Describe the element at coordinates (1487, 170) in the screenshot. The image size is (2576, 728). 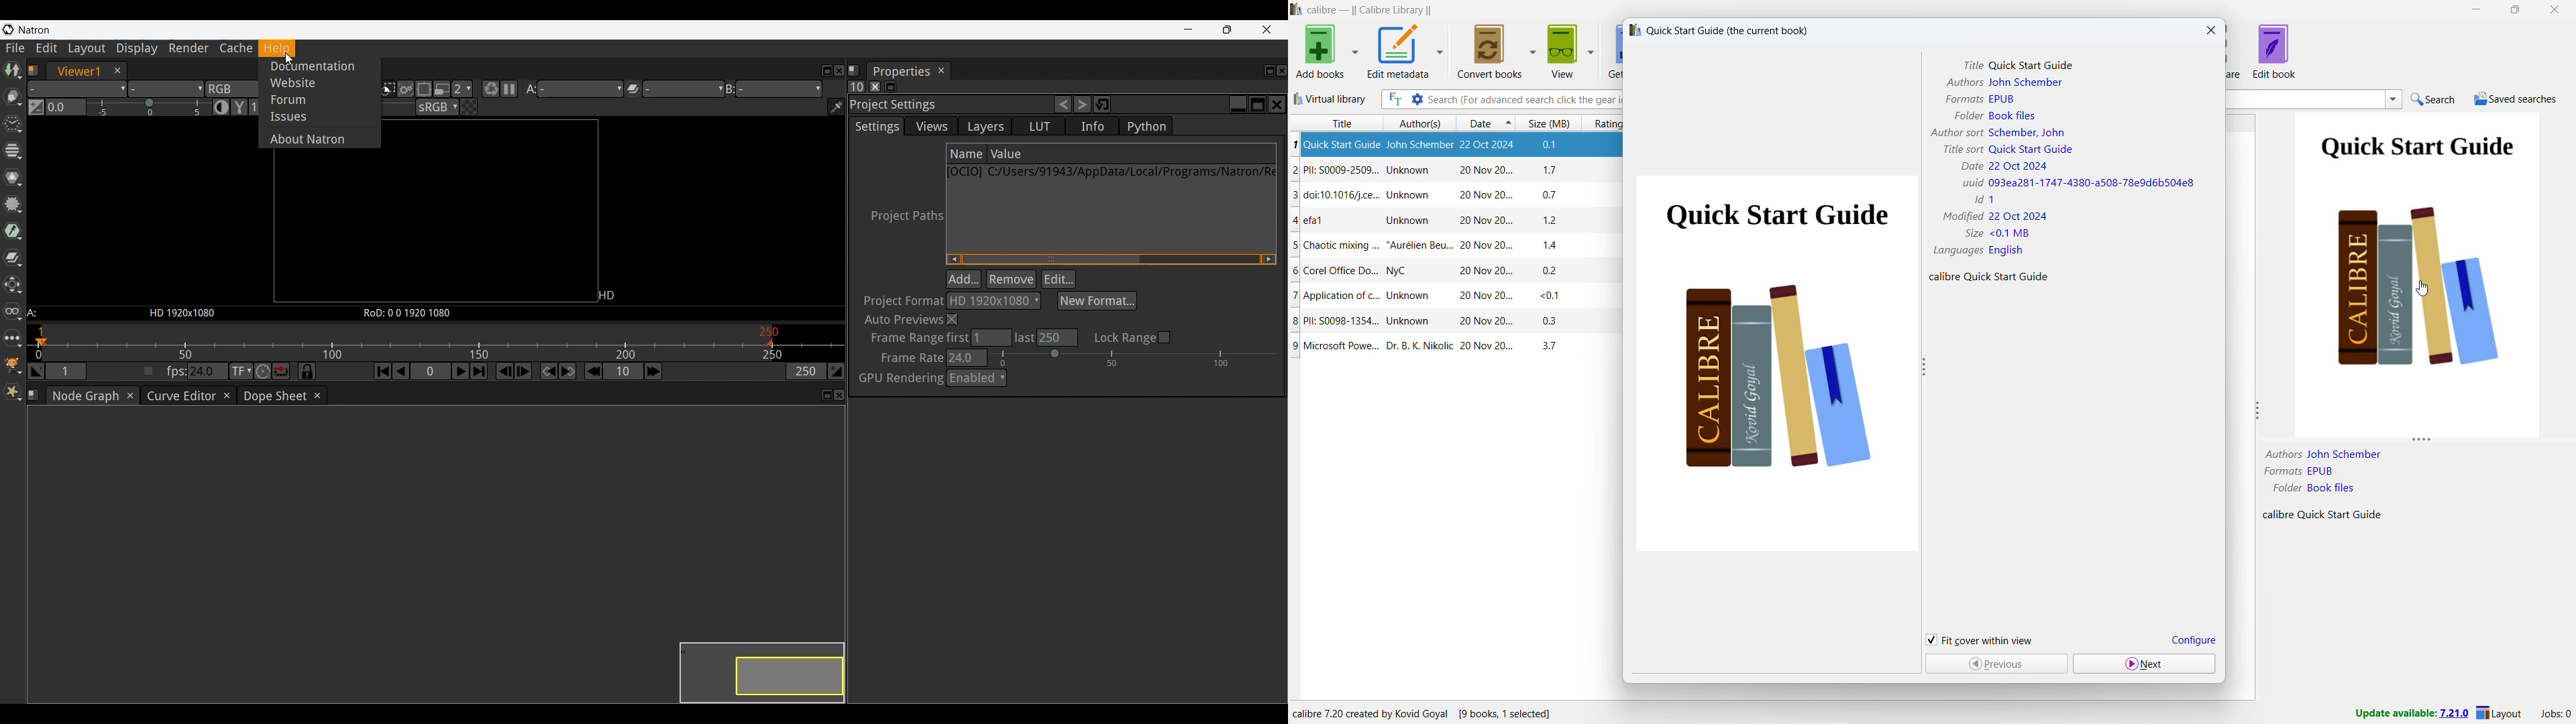
I see `20 Nov 20..` at that location.